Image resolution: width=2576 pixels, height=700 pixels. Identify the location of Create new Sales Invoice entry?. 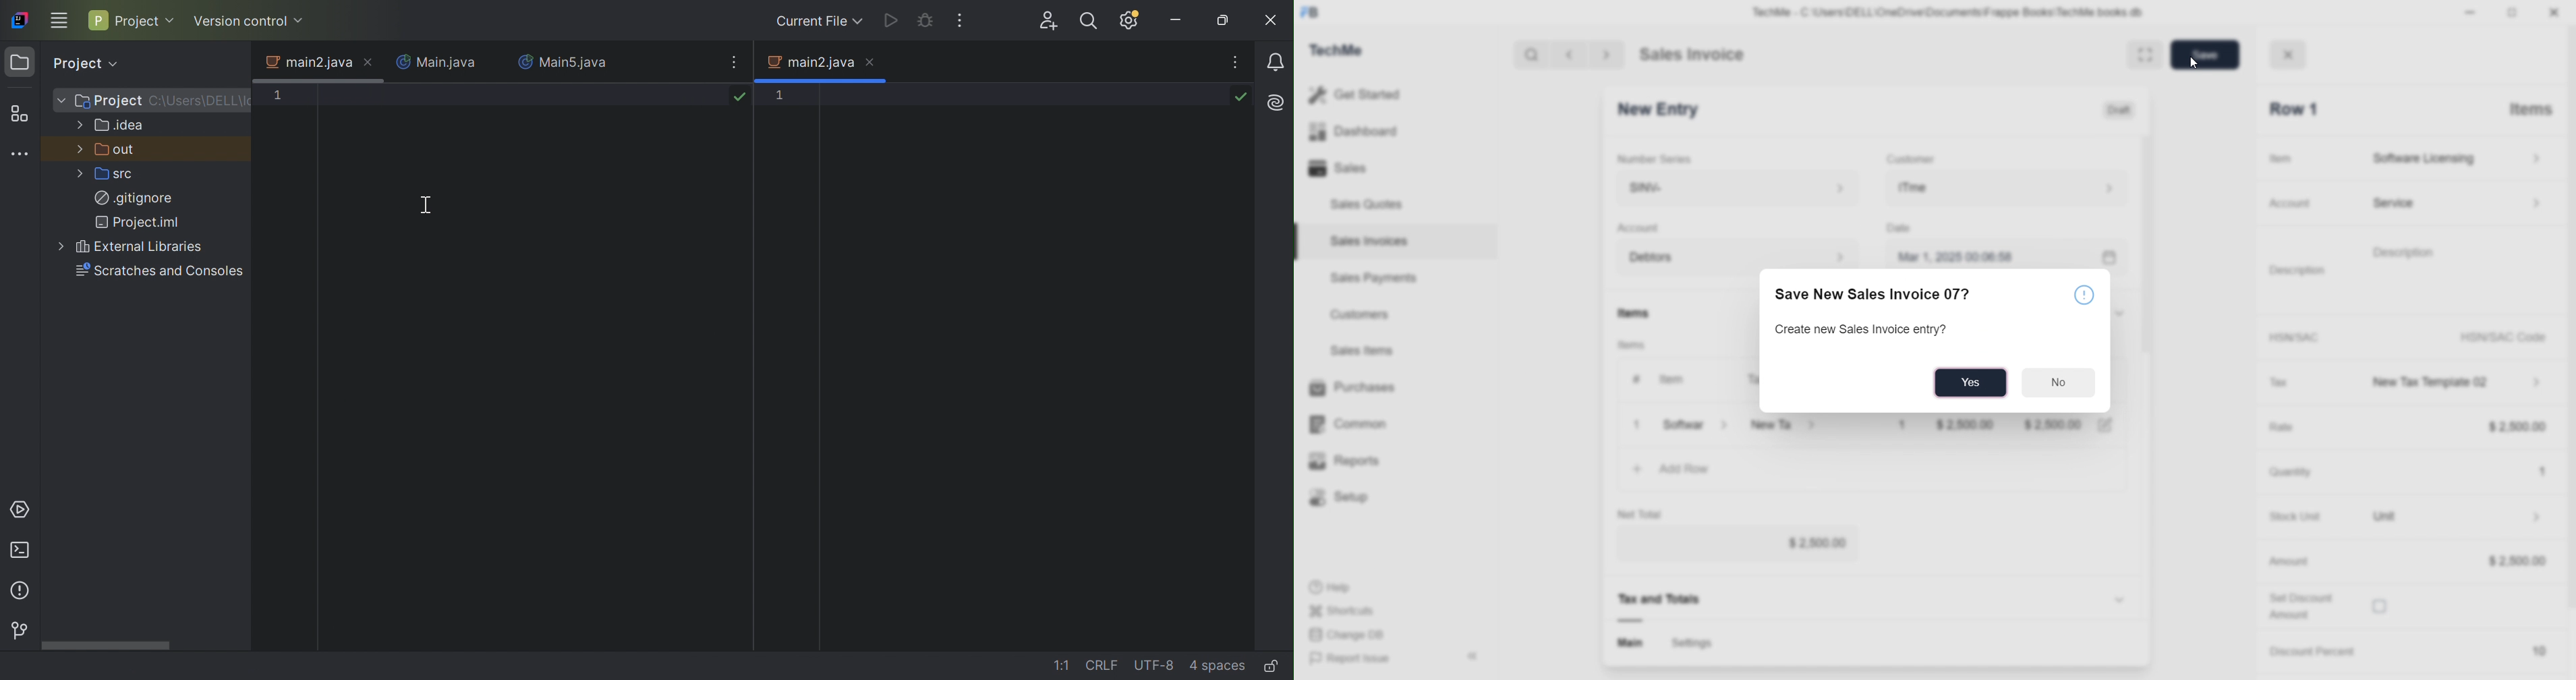
(1863, 331).